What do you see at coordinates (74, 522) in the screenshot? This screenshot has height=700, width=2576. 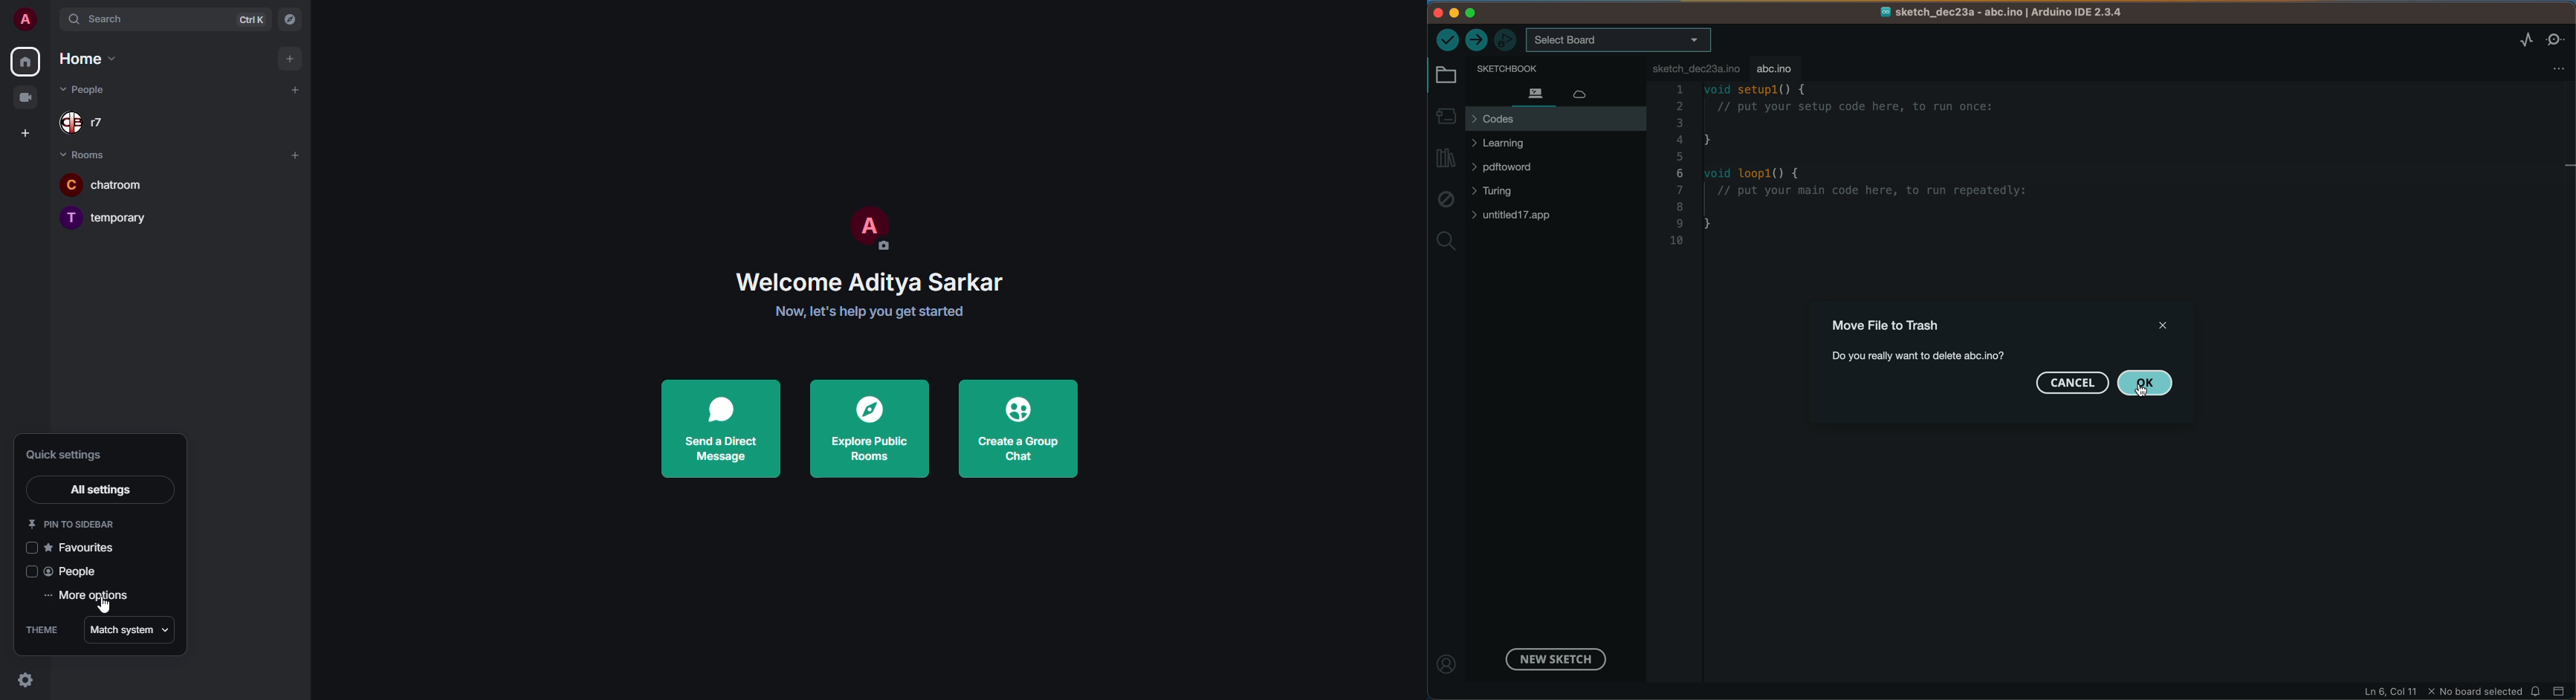 I see `pin to sidebar` at bounding box center [74, 522].